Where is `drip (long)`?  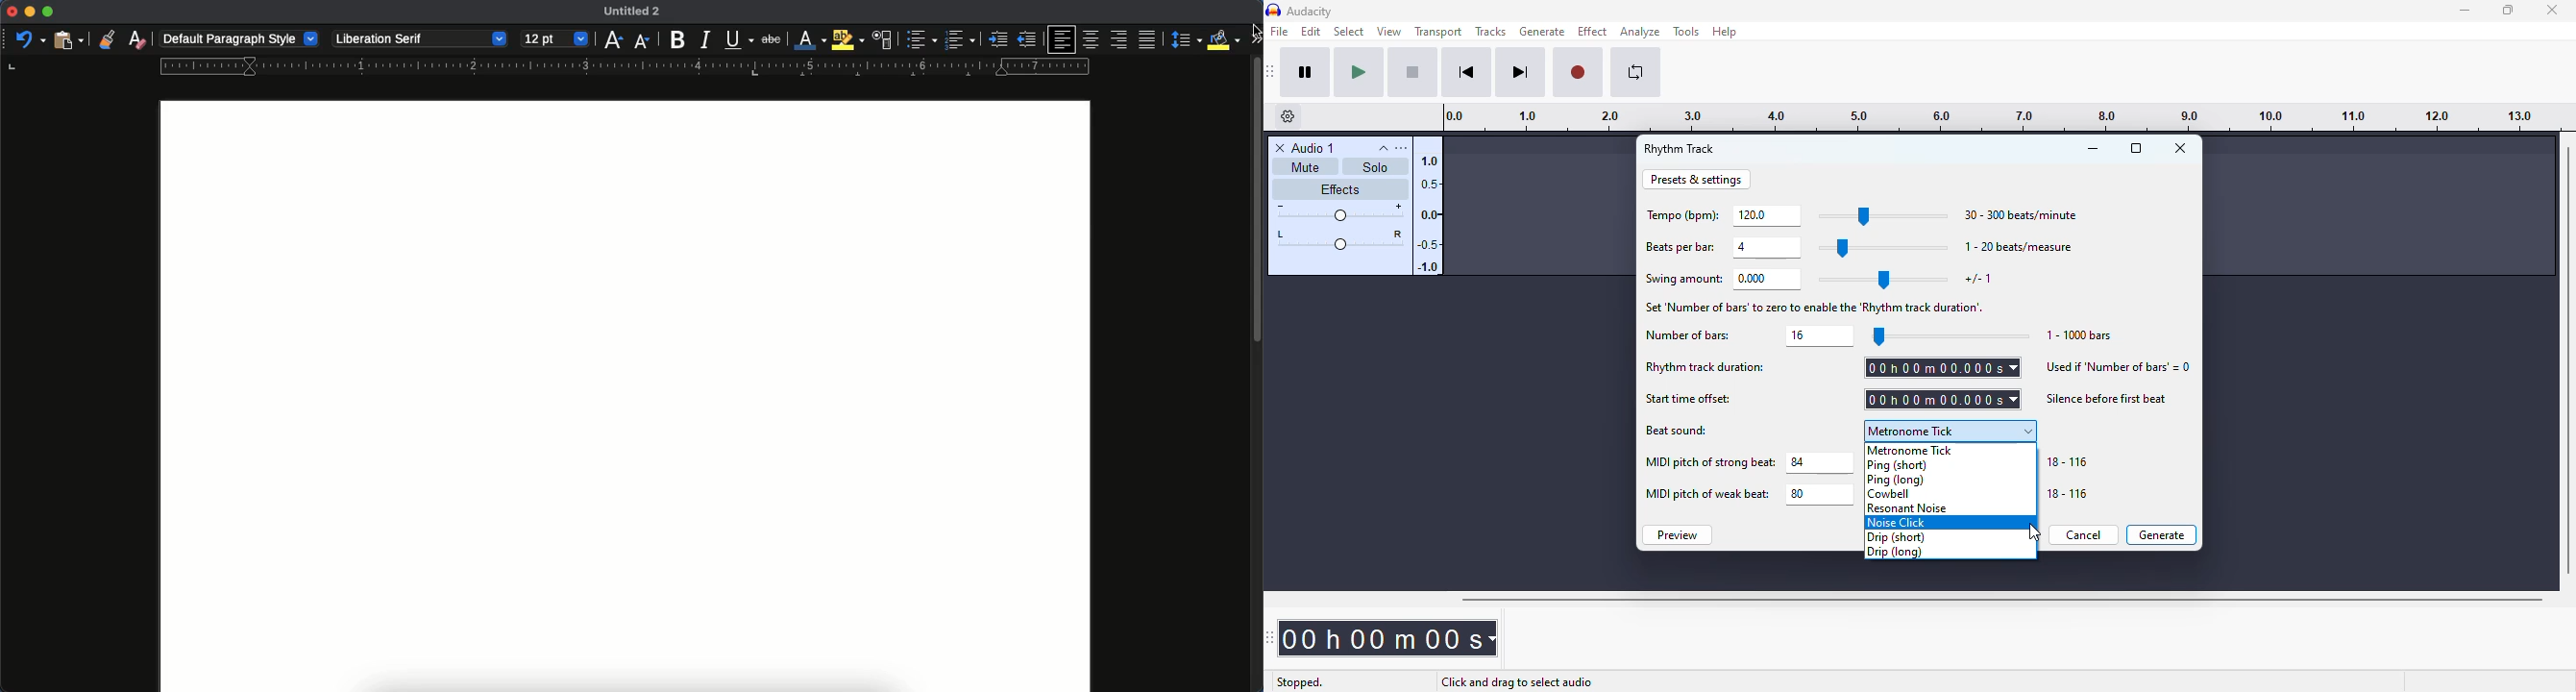 drip (long) is located at coordinates (1949, 553).